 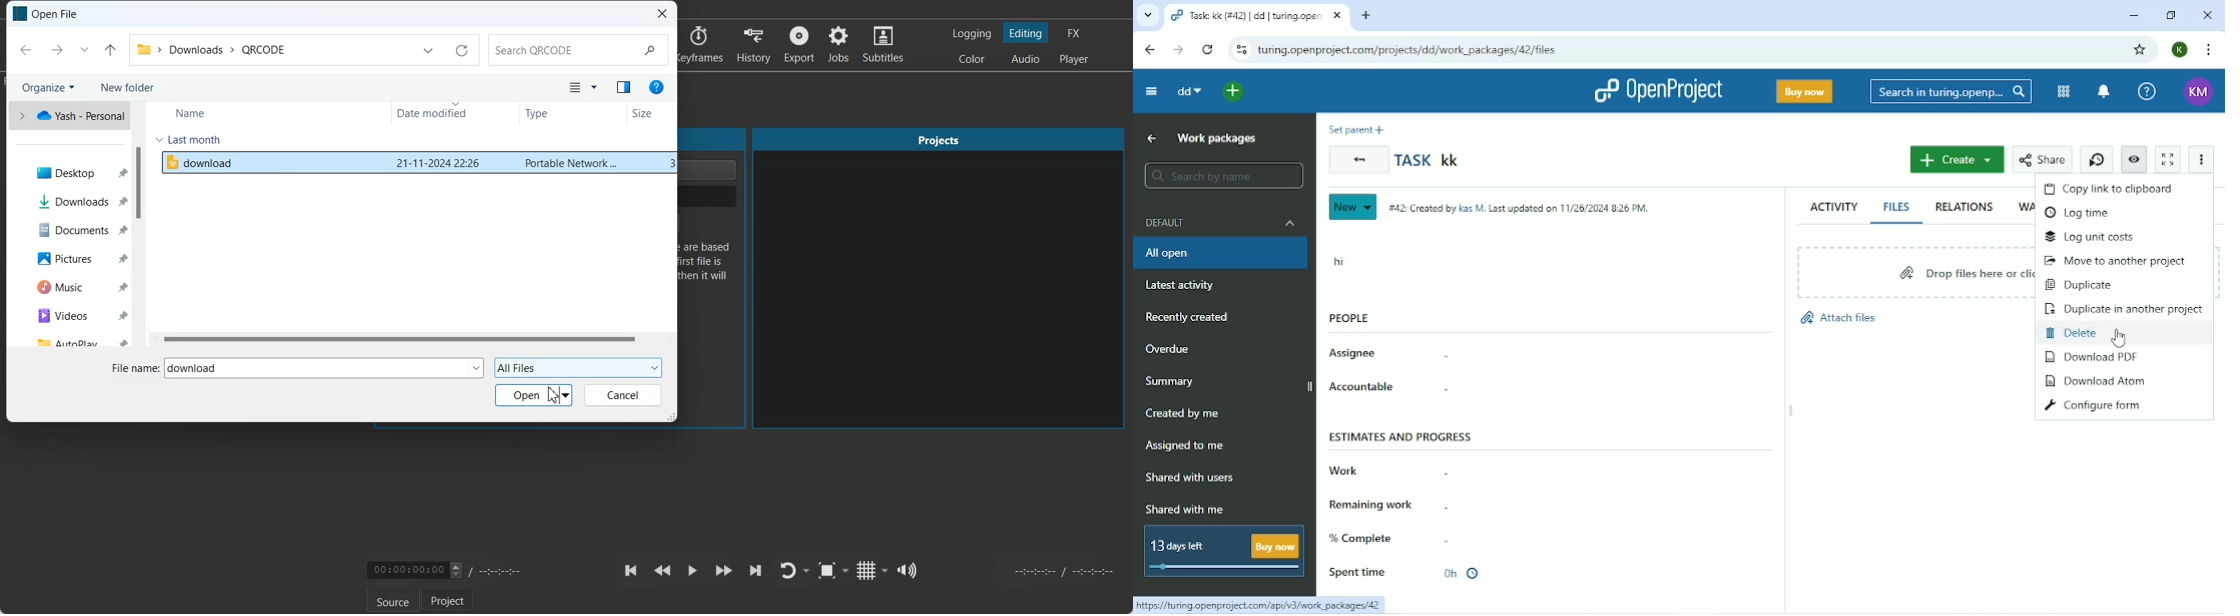 I want to click on Play Quickly backward, so click(x=663, y=570).